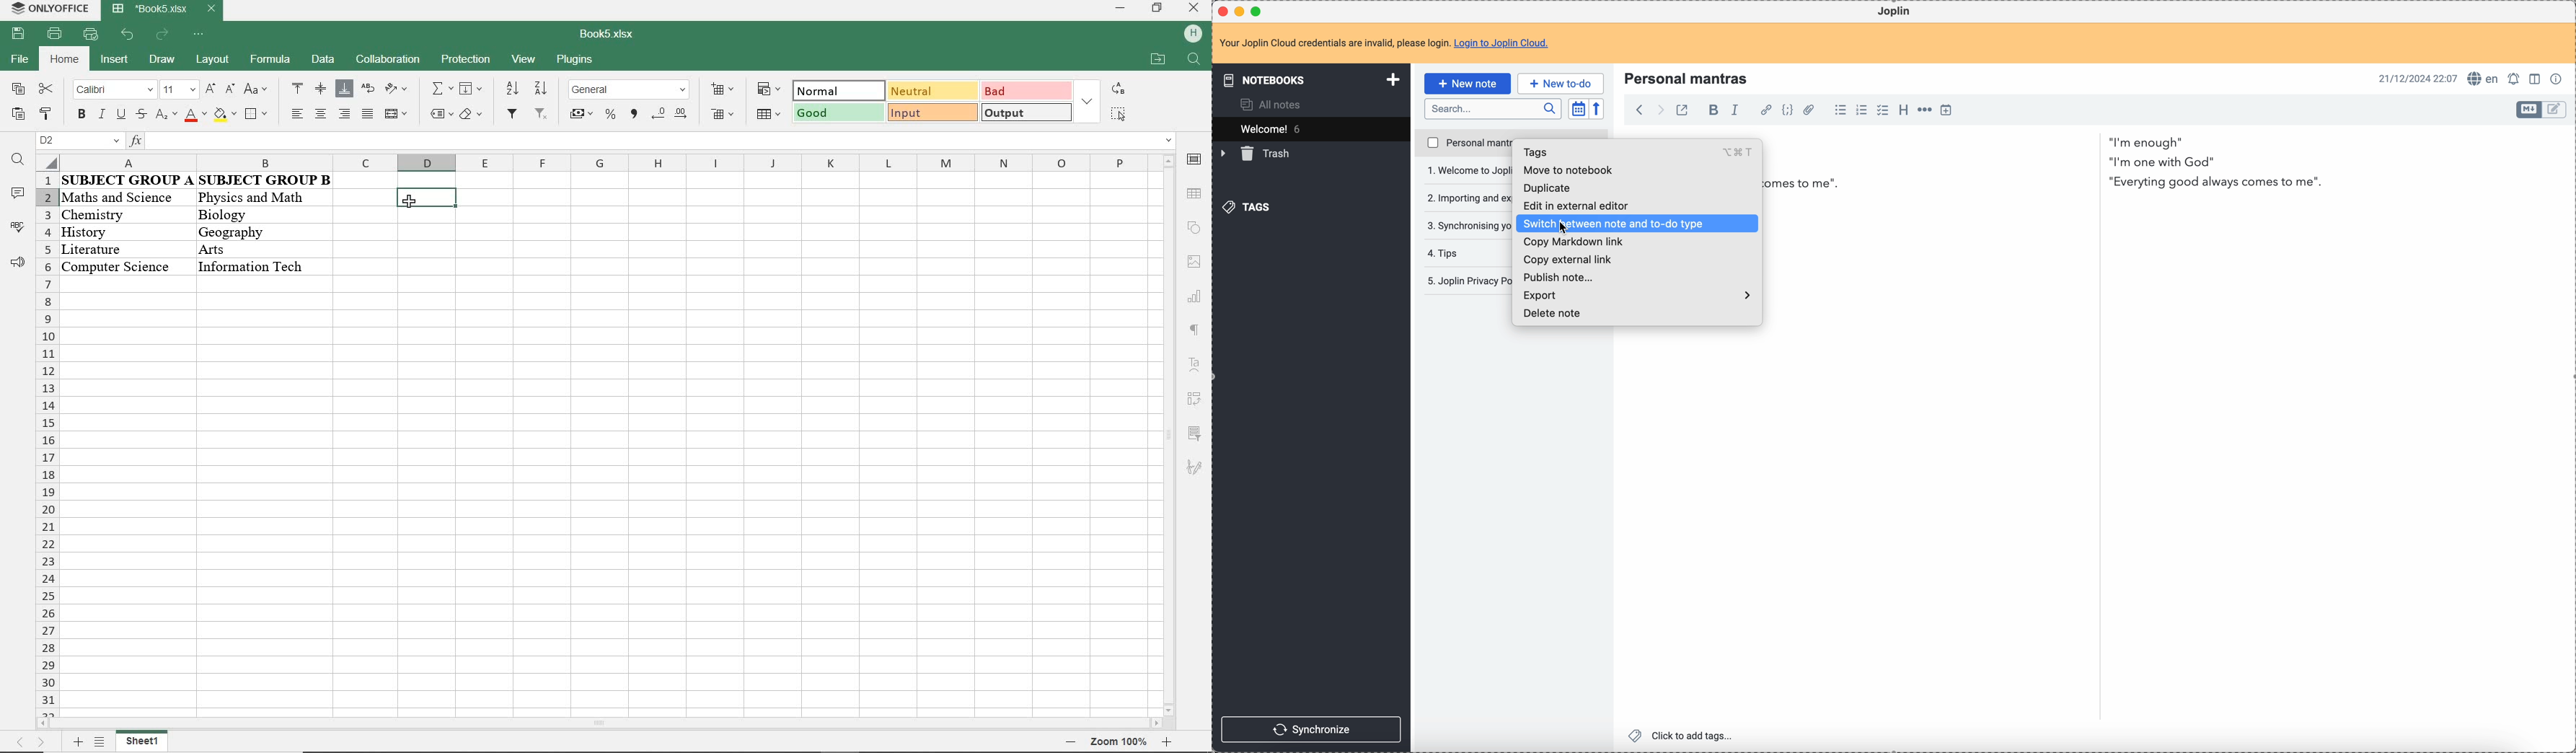 The height and width of the screenshot is (756, 2576). What do you see at coordinates (1467, 83) in the screenshot?
I see `new note` at bounding box center [1467, 83].